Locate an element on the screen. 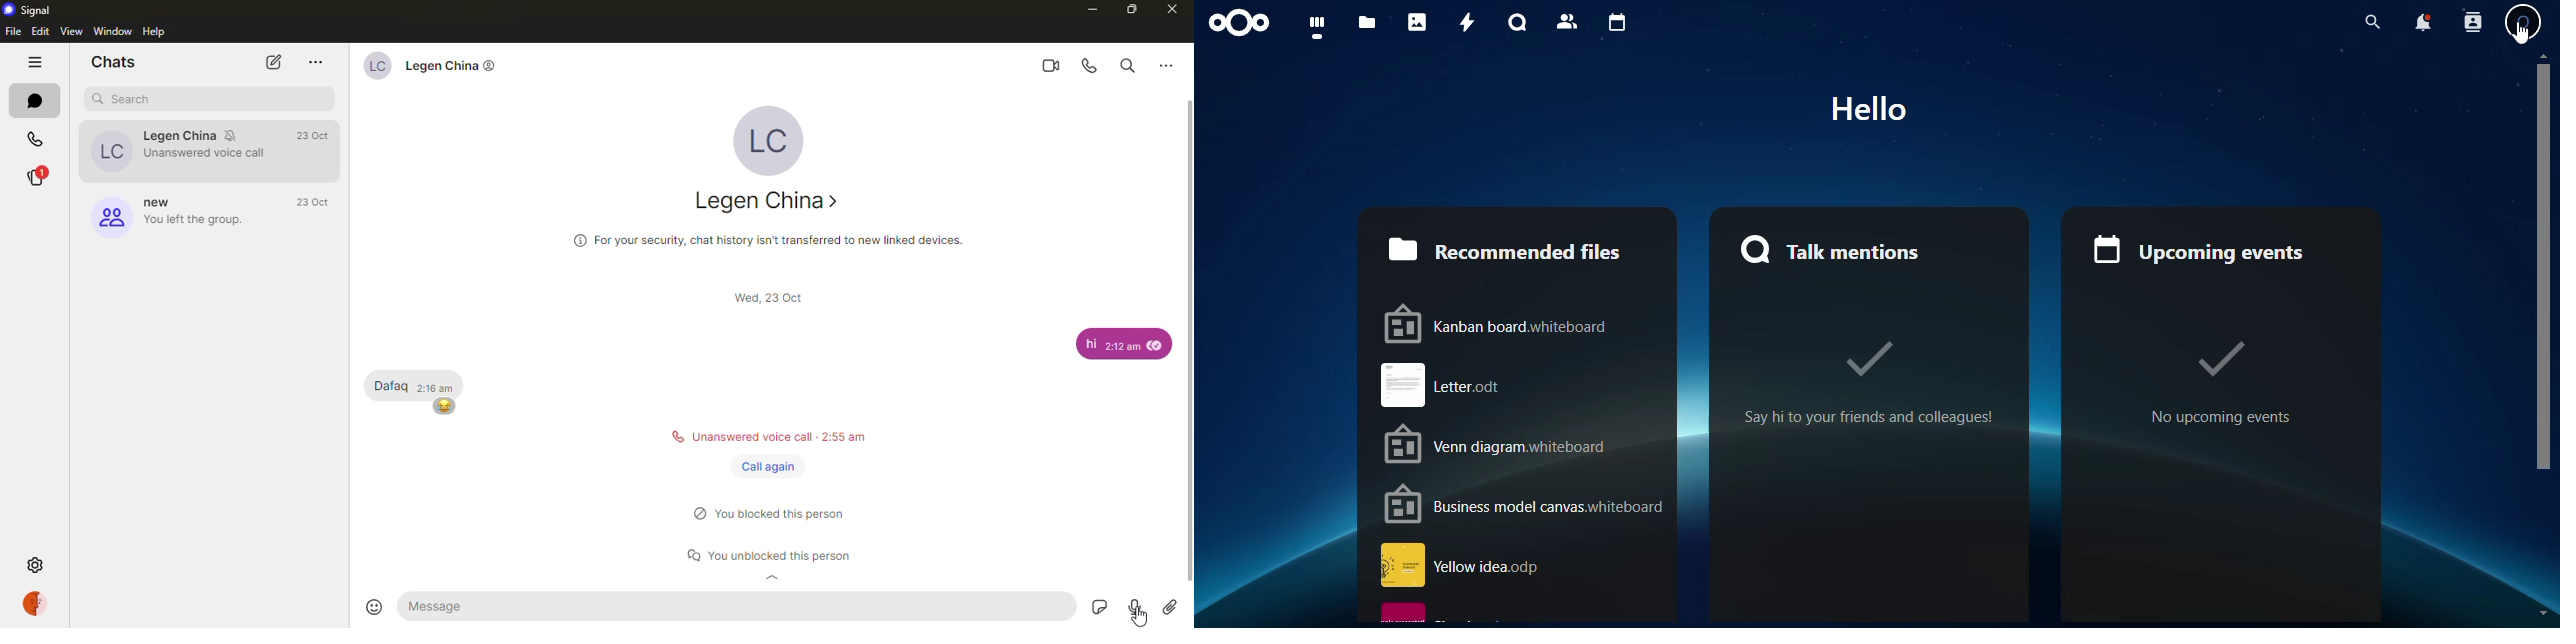 Image resolution: width=2576 pixels, height=644 pixels. message is located at coordinates (440, 606).